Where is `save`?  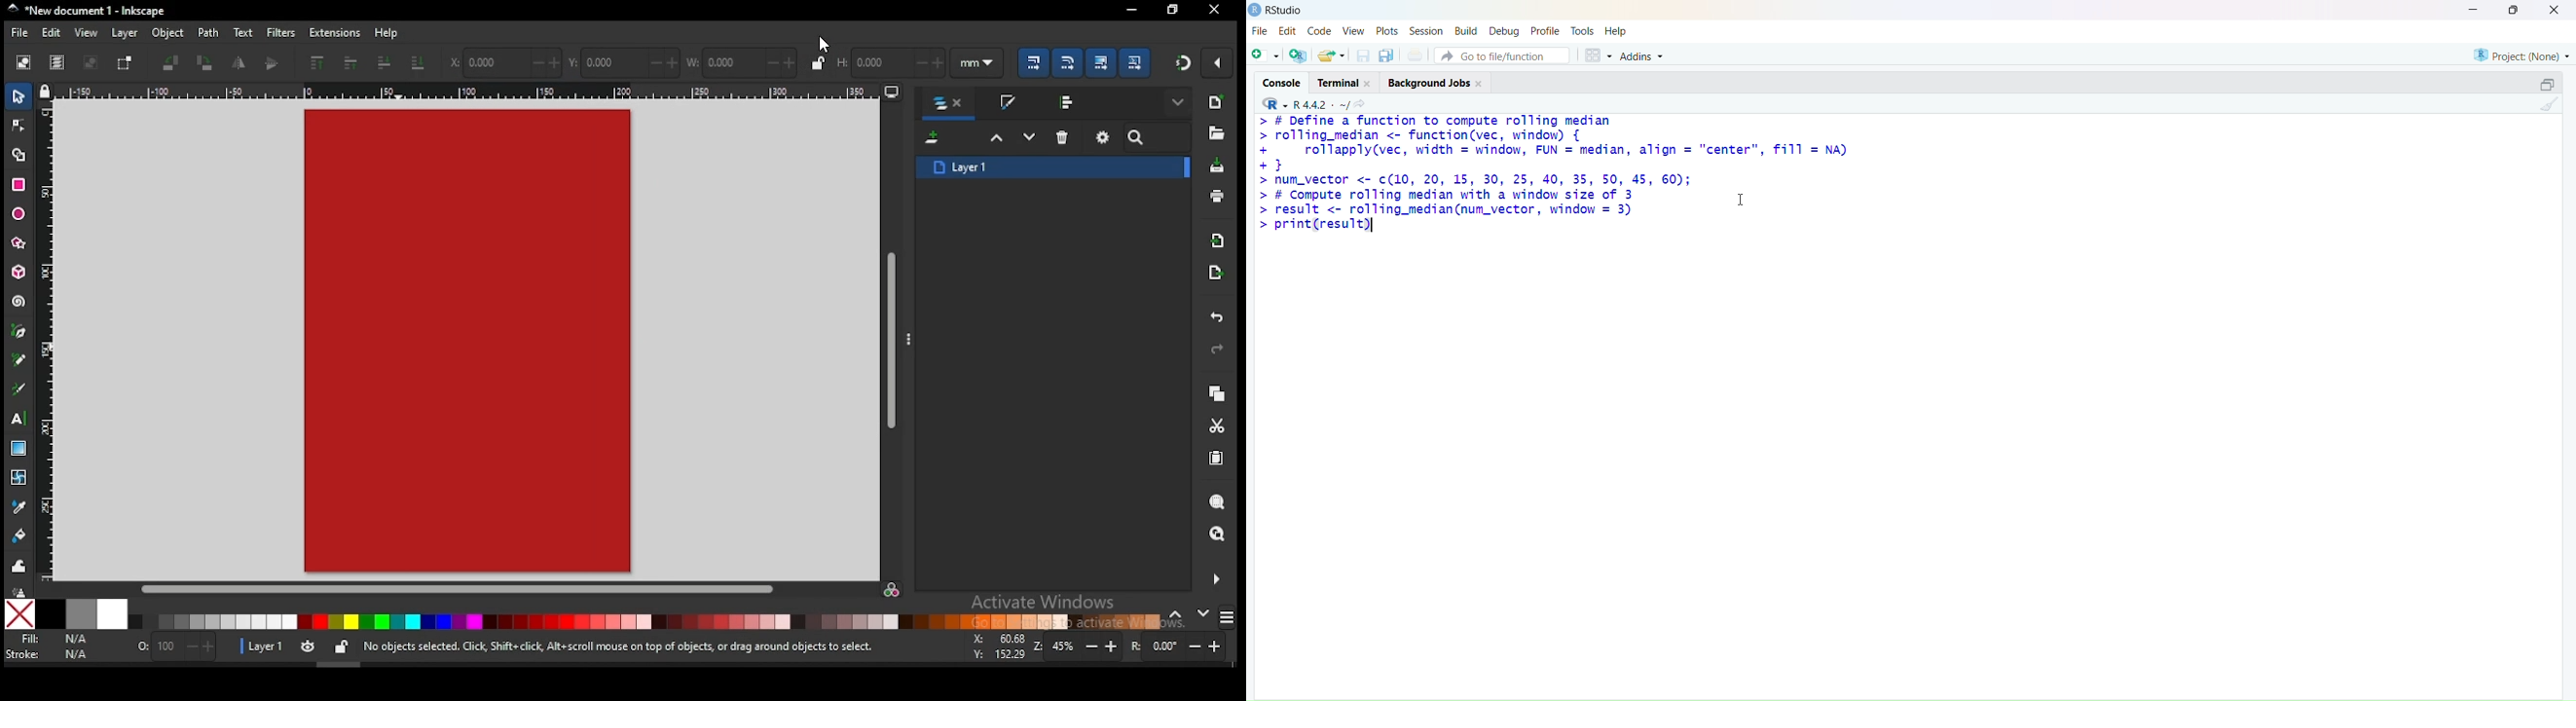 save is located at coordinates (1365, 55).